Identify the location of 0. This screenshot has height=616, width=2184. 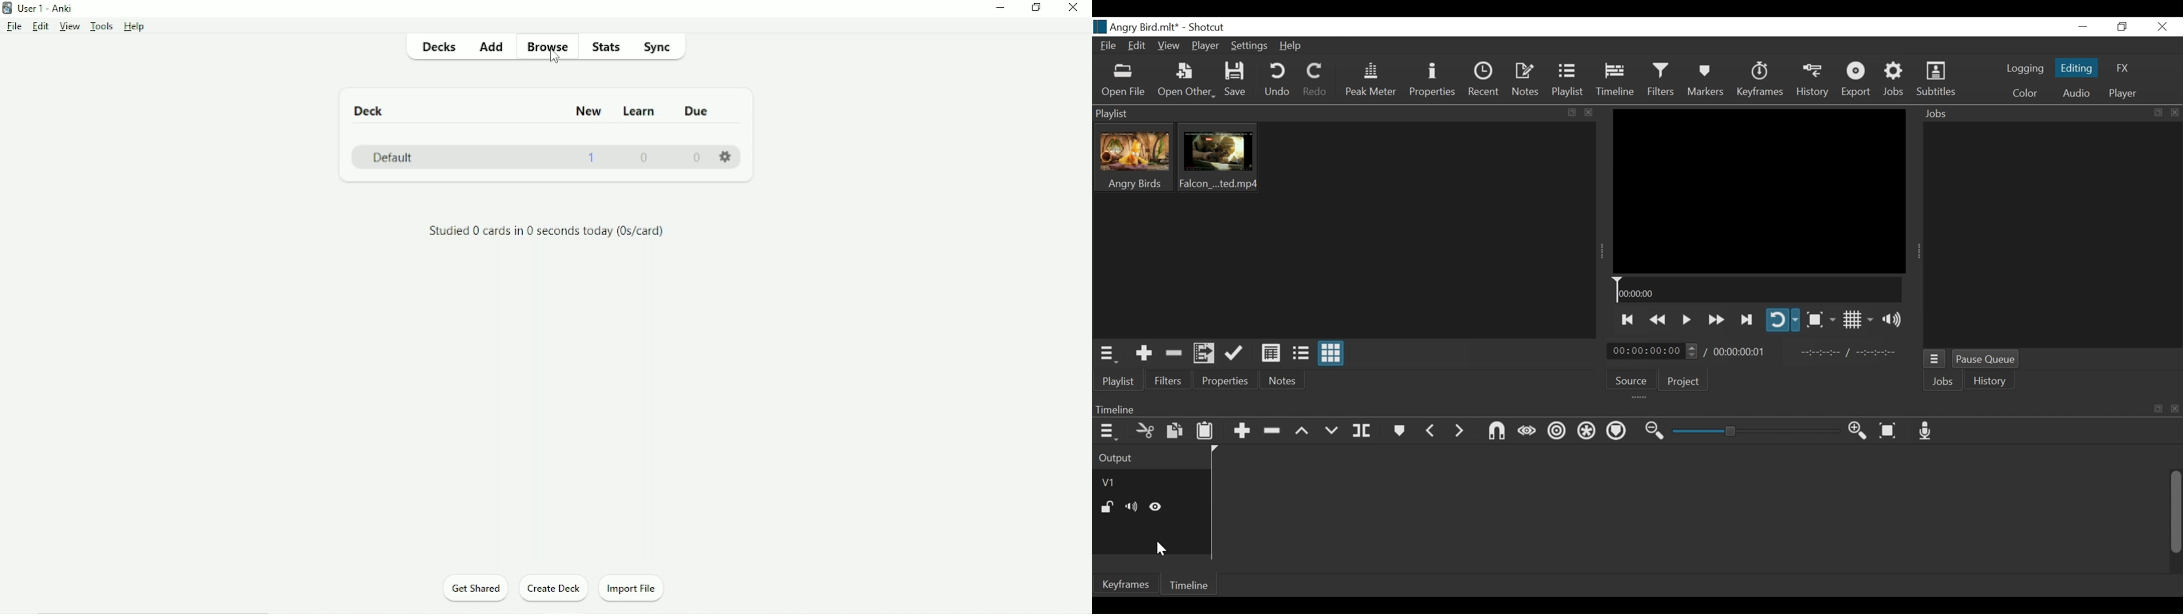
(644, 158).